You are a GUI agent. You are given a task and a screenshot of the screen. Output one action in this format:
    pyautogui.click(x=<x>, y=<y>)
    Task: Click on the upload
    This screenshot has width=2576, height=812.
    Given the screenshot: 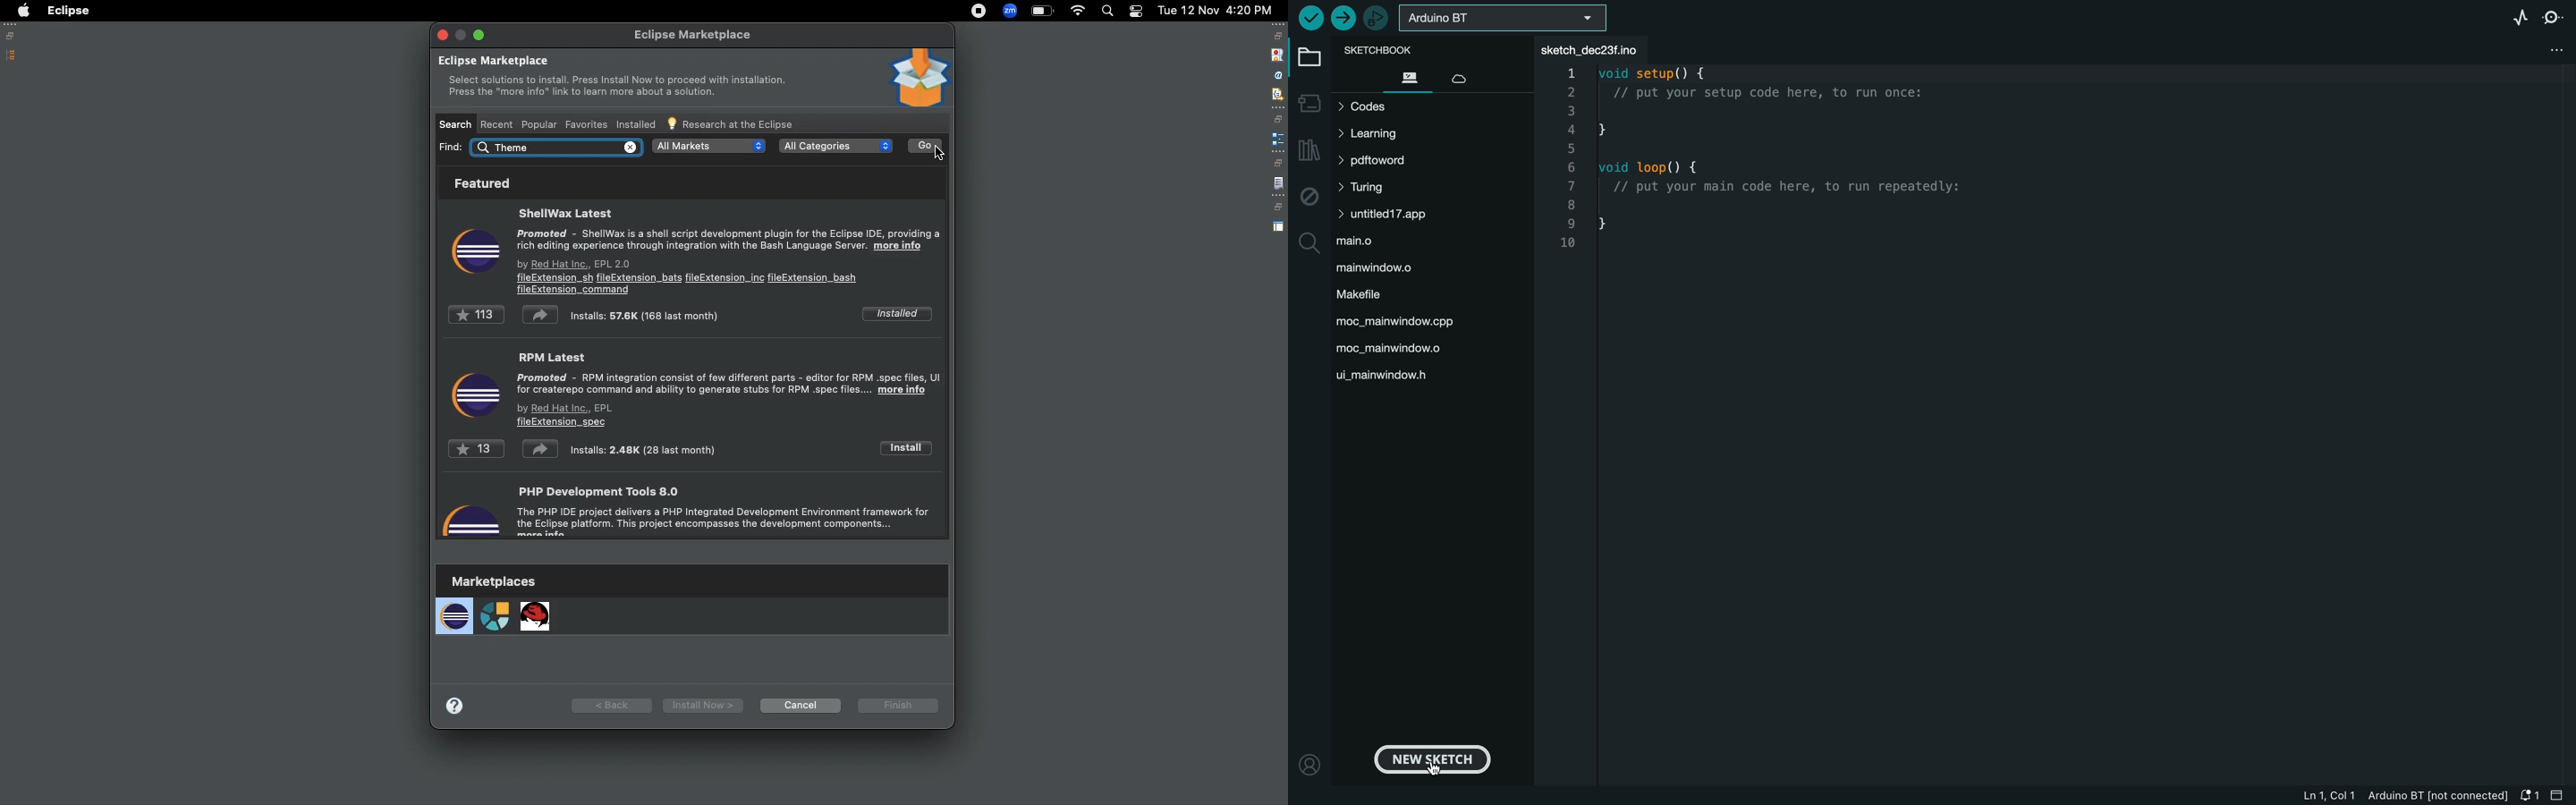 What is the action you would take?
    pyautogui.click(x=1345, y=18)
    